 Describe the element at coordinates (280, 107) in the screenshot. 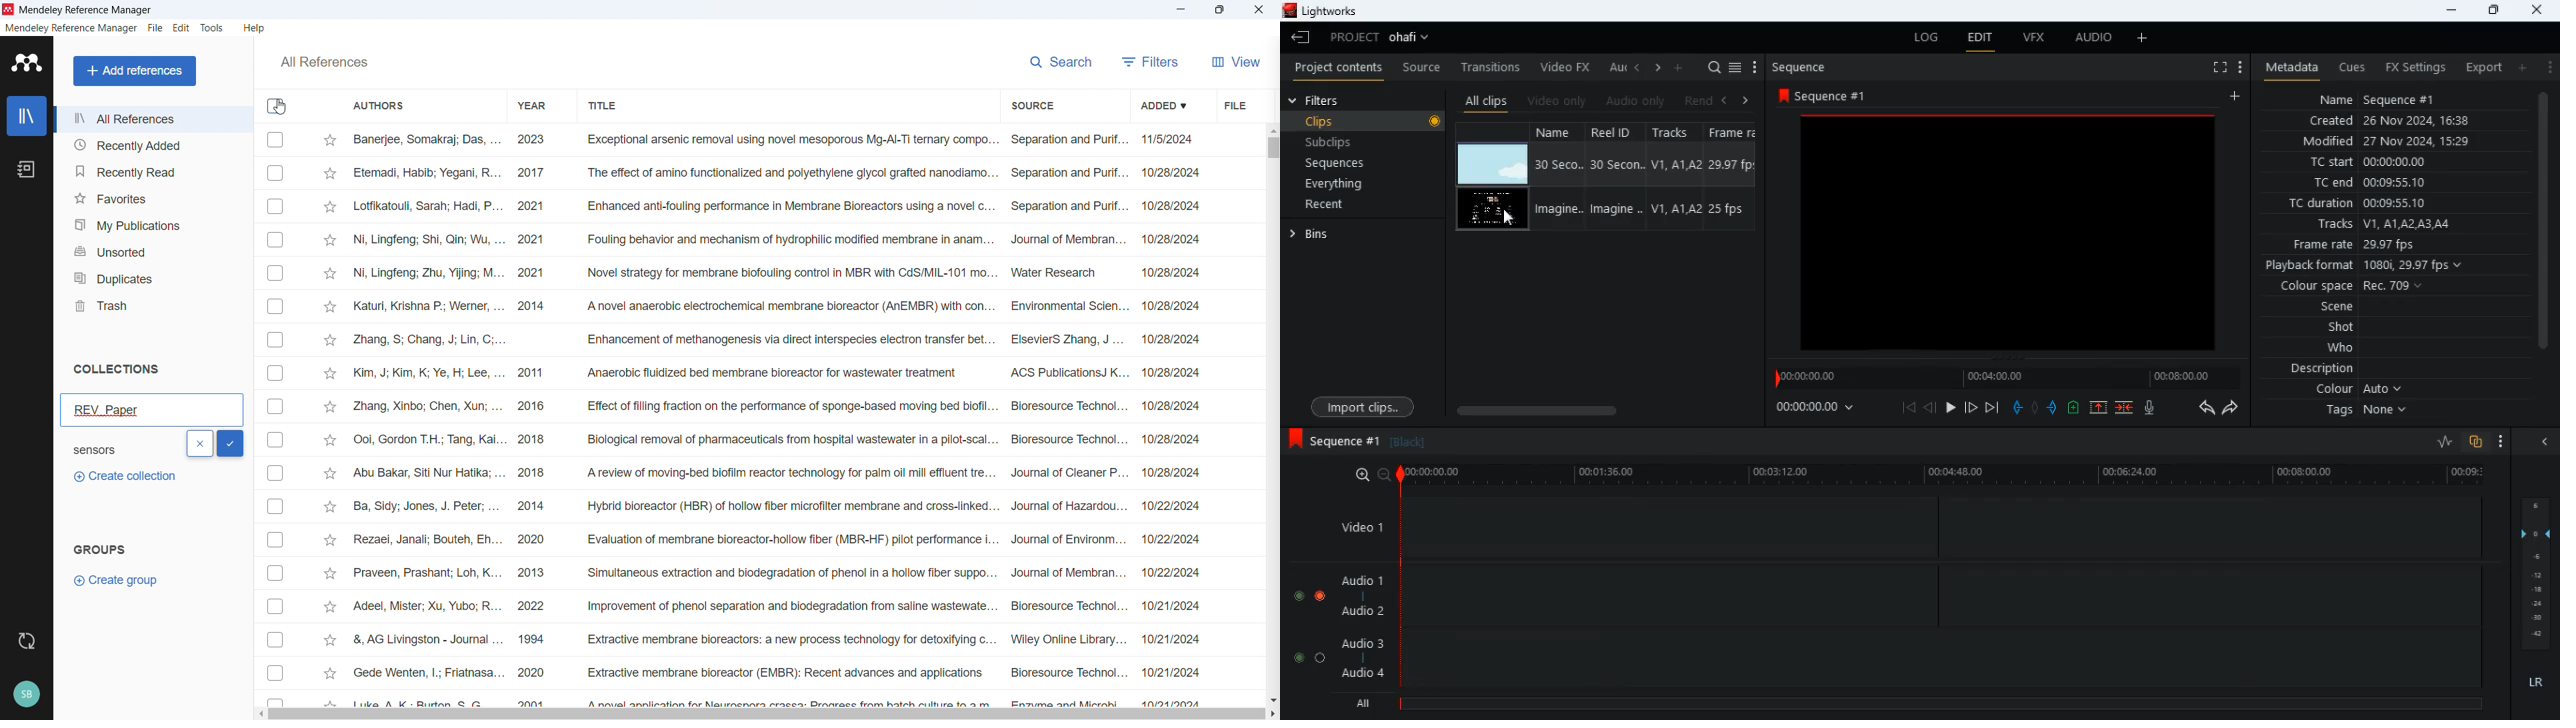

I see `Cursor` at that location.